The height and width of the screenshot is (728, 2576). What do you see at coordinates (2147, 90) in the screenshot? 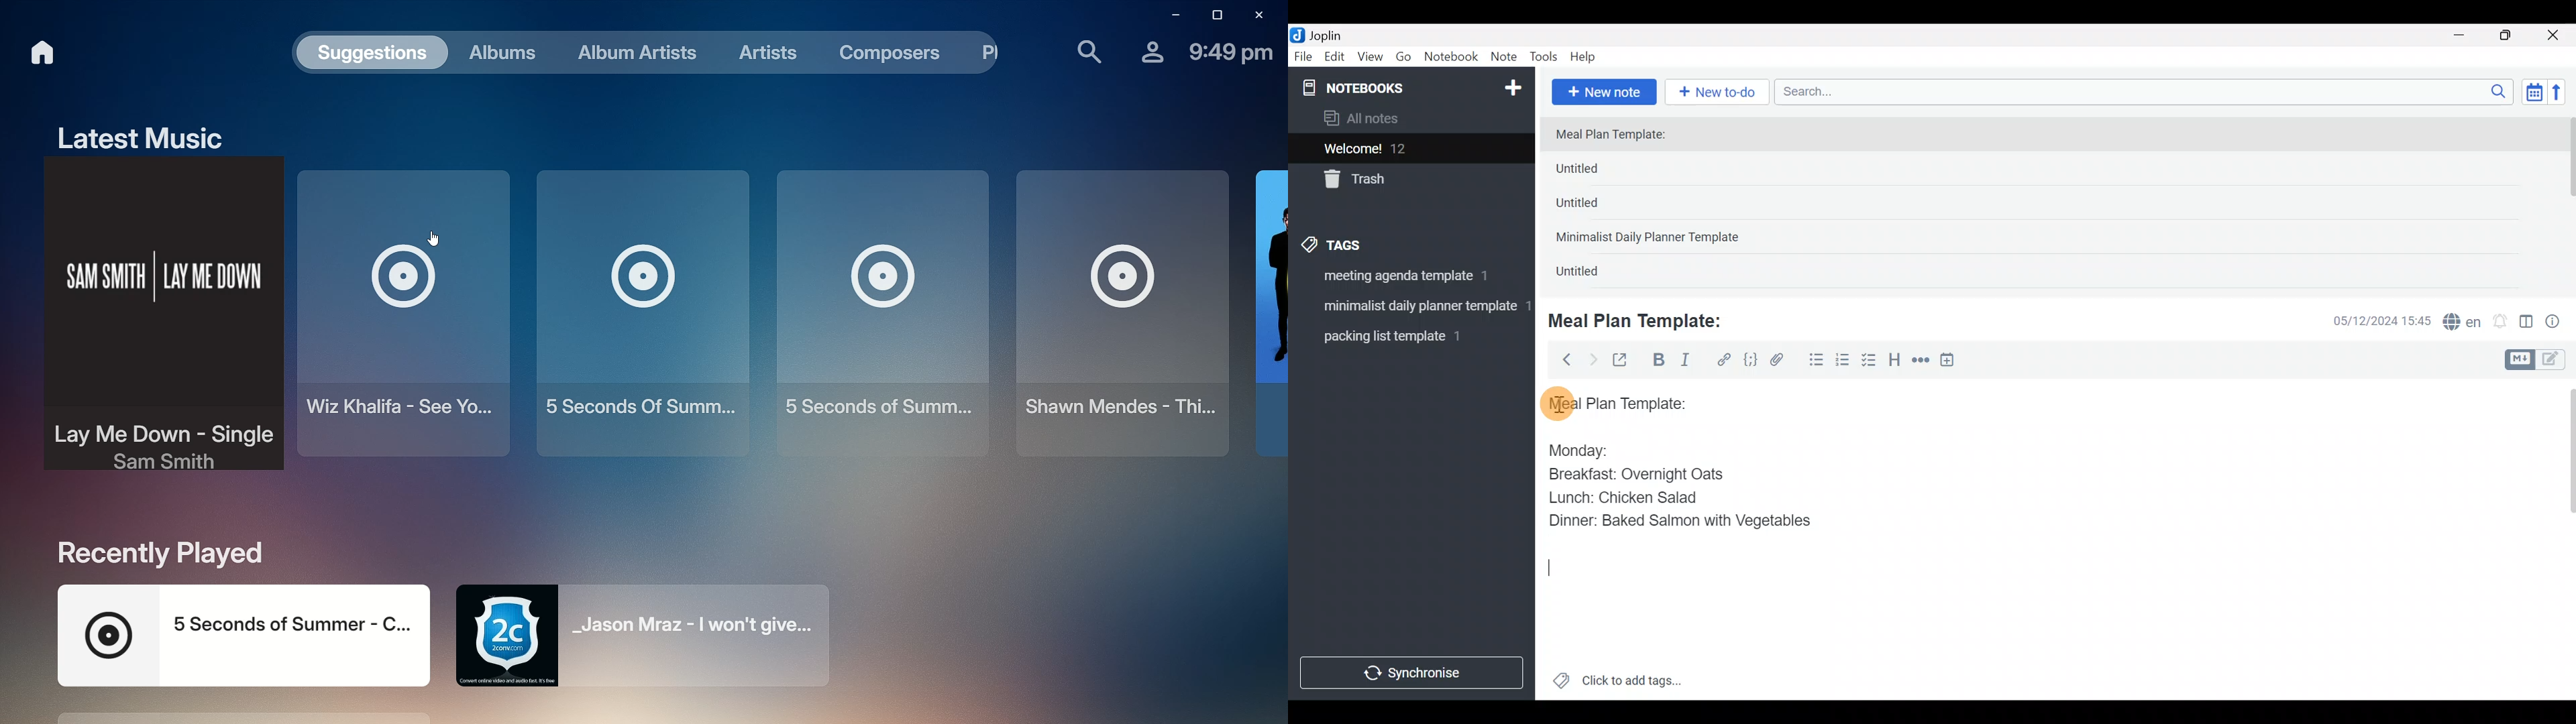
I see `Search bar` at bounding box center [2147, 90].